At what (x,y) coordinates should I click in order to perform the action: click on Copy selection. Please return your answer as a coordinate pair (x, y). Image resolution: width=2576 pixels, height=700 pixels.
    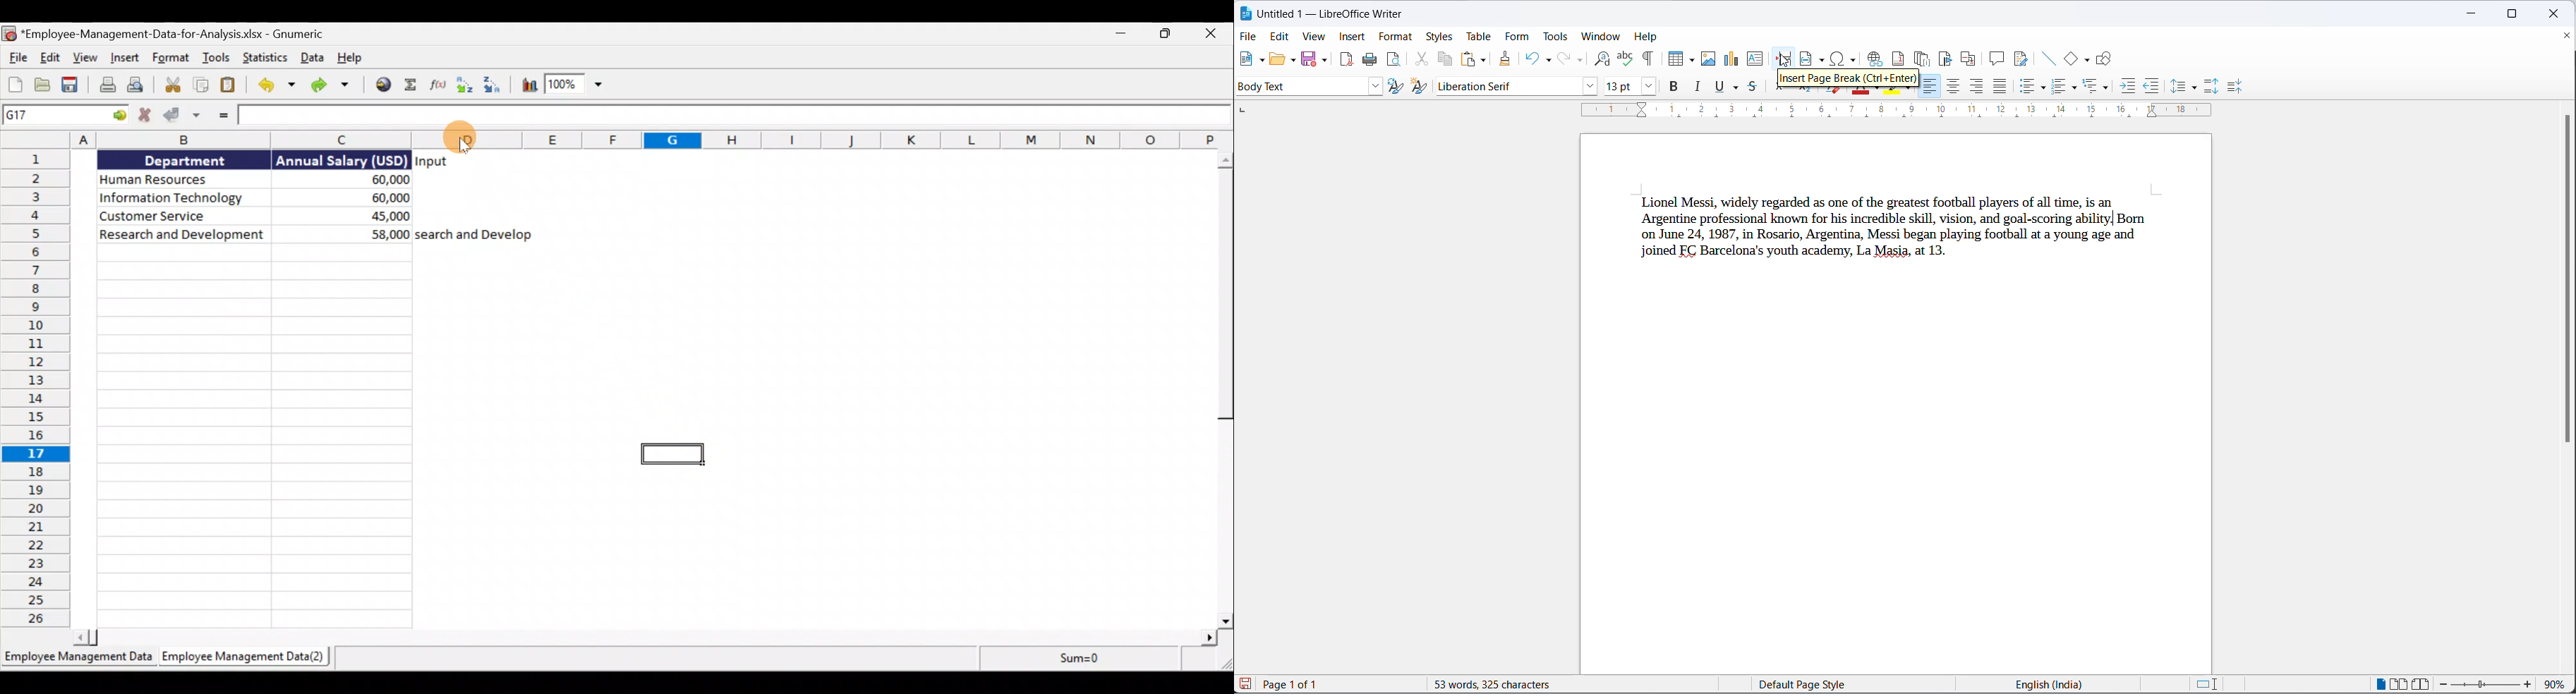
    Looking at the image, I should click on (203, 85).